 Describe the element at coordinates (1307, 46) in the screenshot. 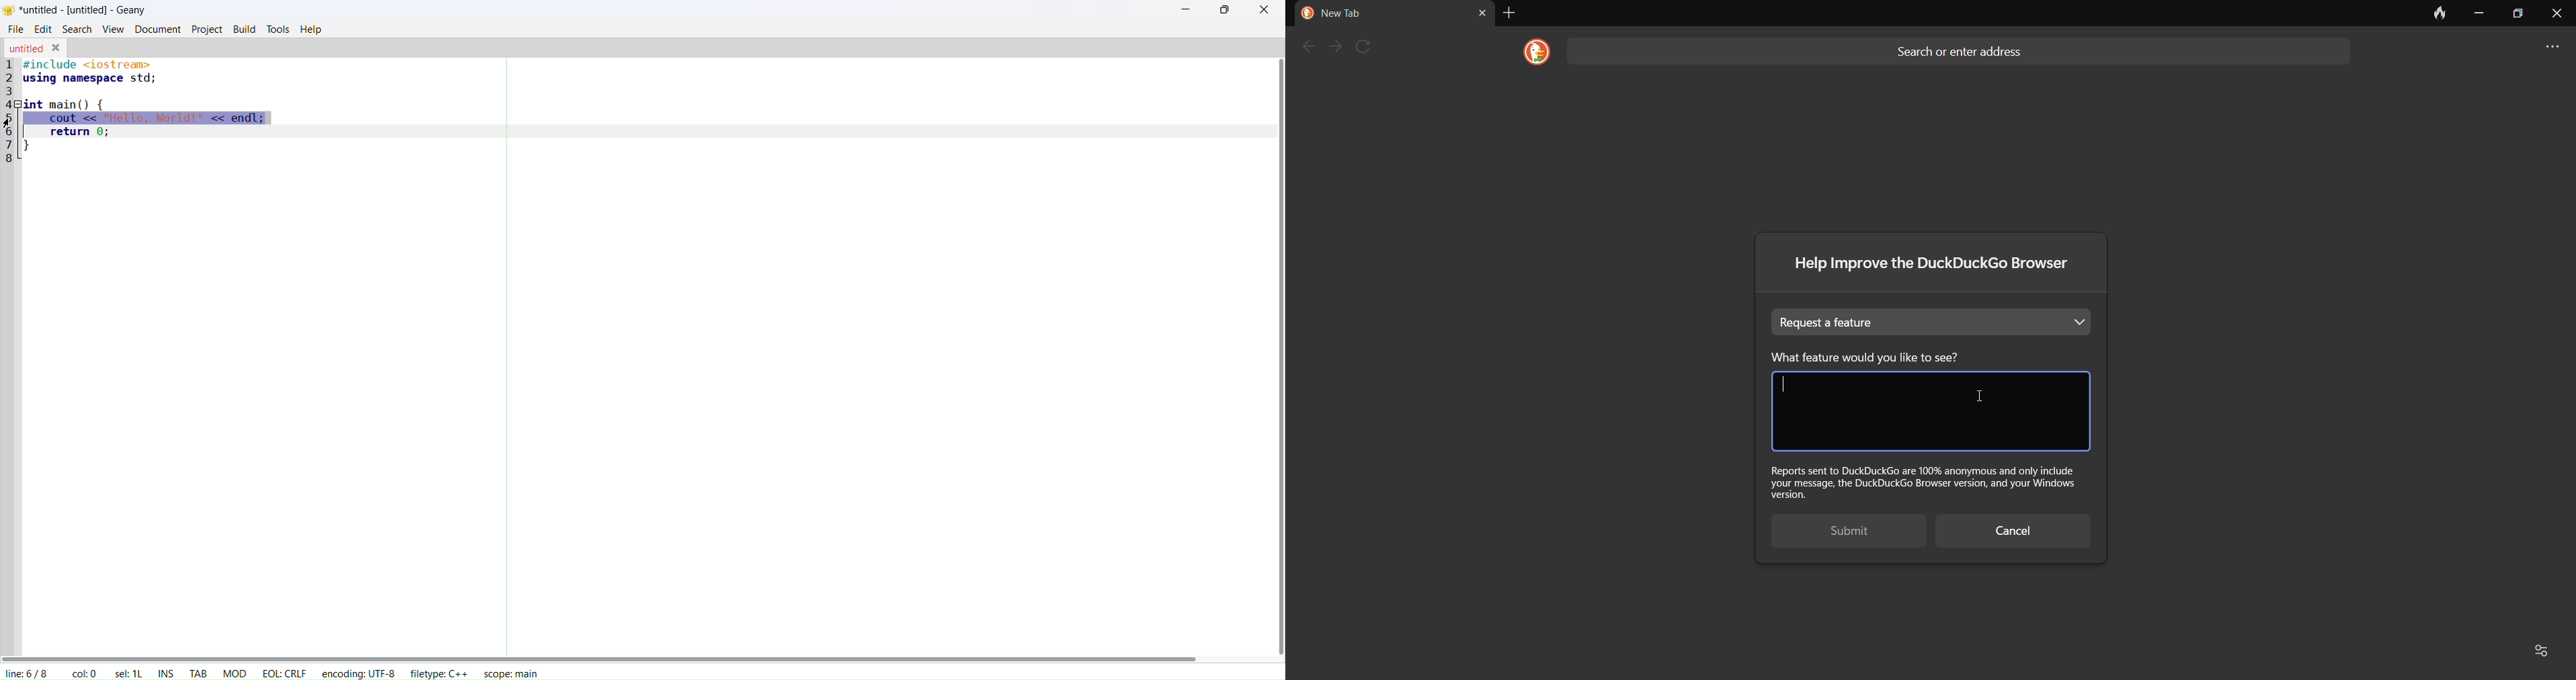

I see `back` at that location.